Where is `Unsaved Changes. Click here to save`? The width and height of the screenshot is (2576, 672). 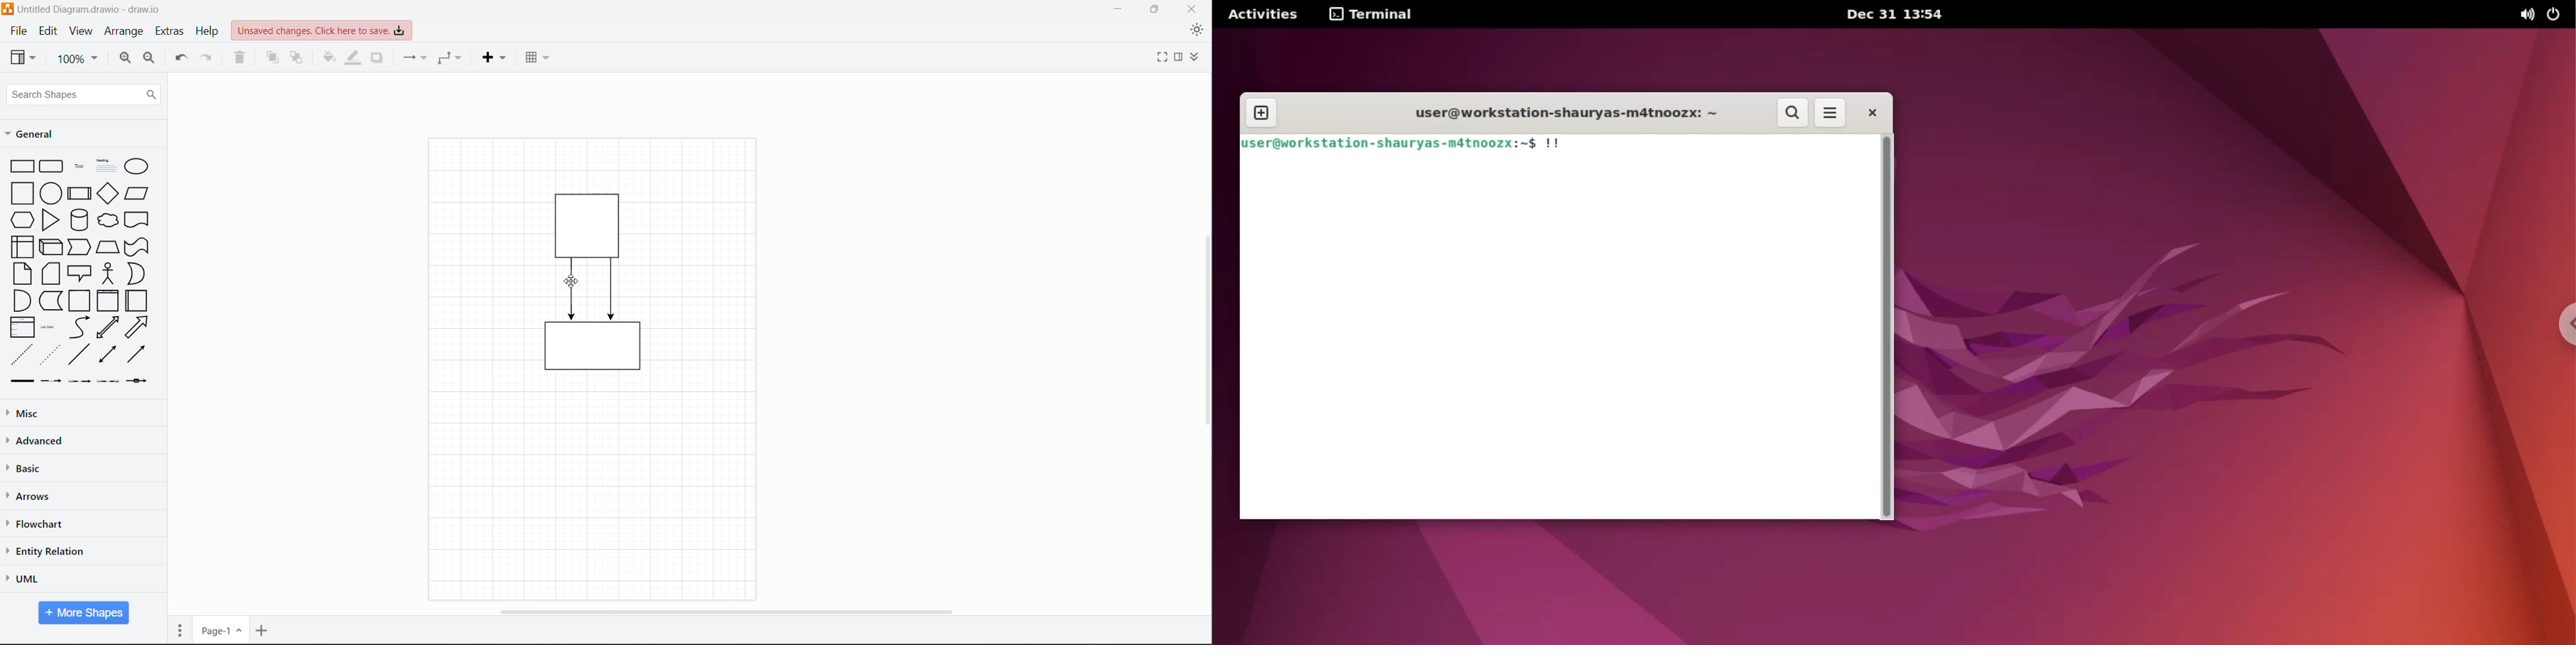 Unsaved Changes. Click here to save is located at coordinates (323, 30).